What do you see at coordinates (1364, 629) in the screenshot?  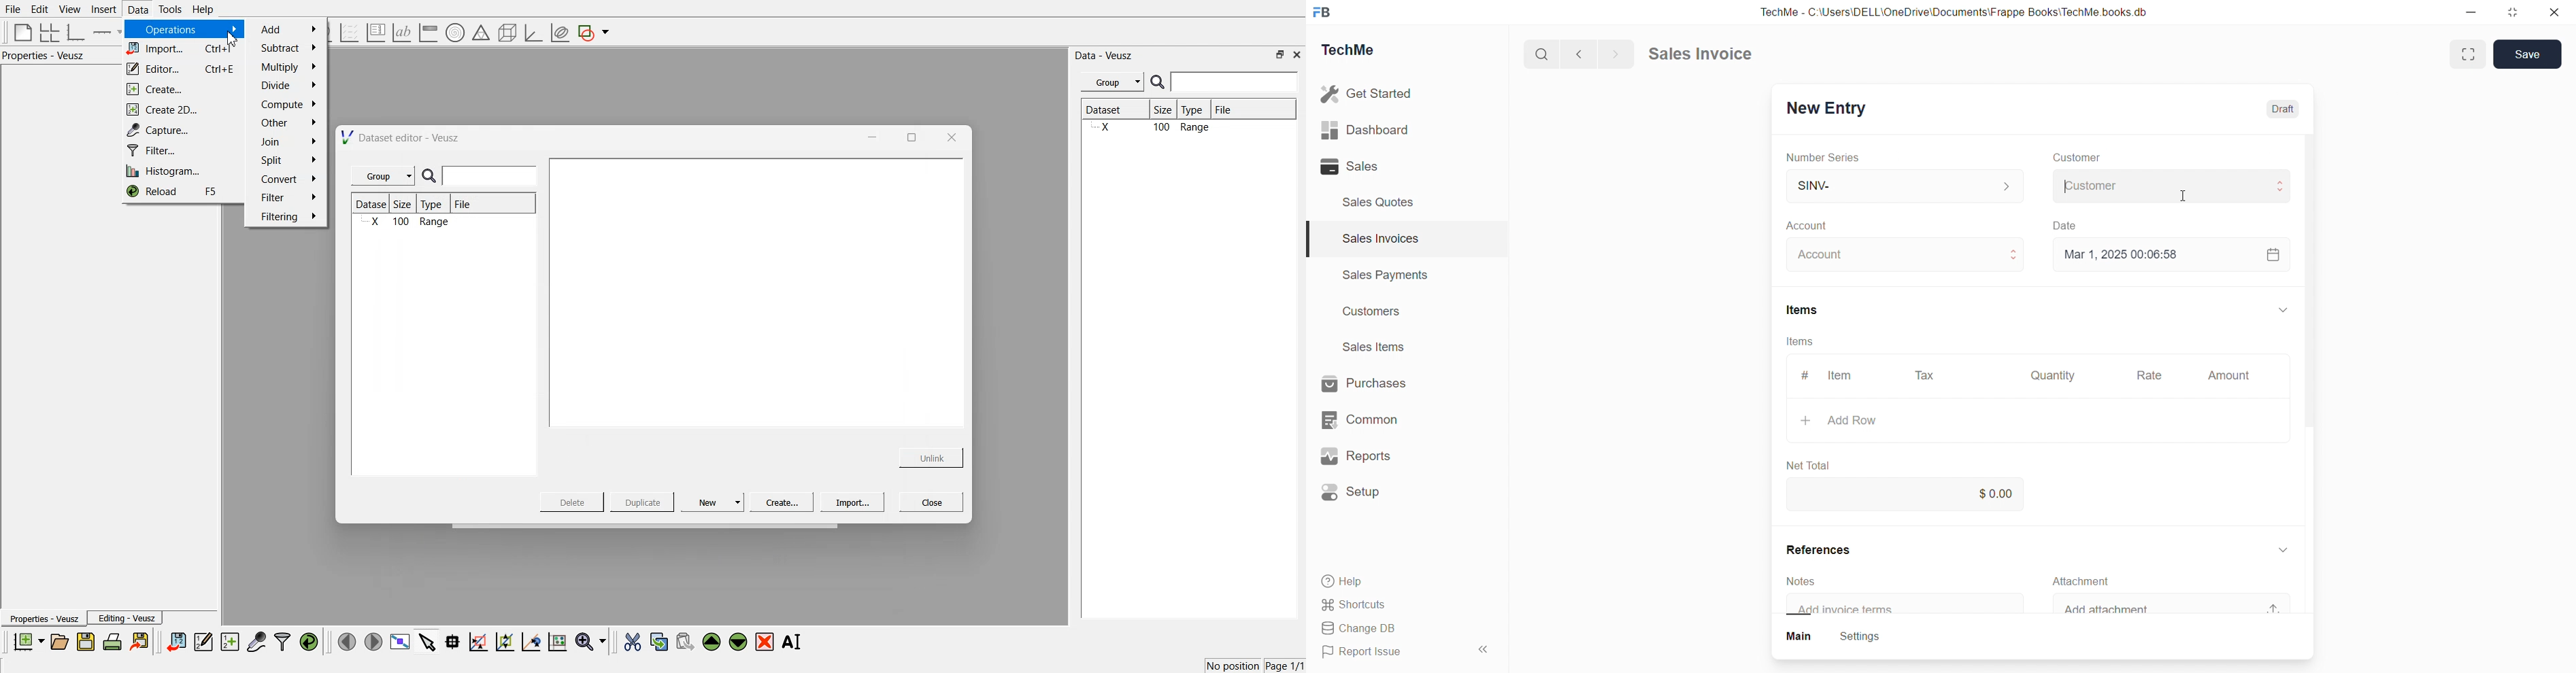 I see `B& Change DB` at bounding box center [1364, 629].